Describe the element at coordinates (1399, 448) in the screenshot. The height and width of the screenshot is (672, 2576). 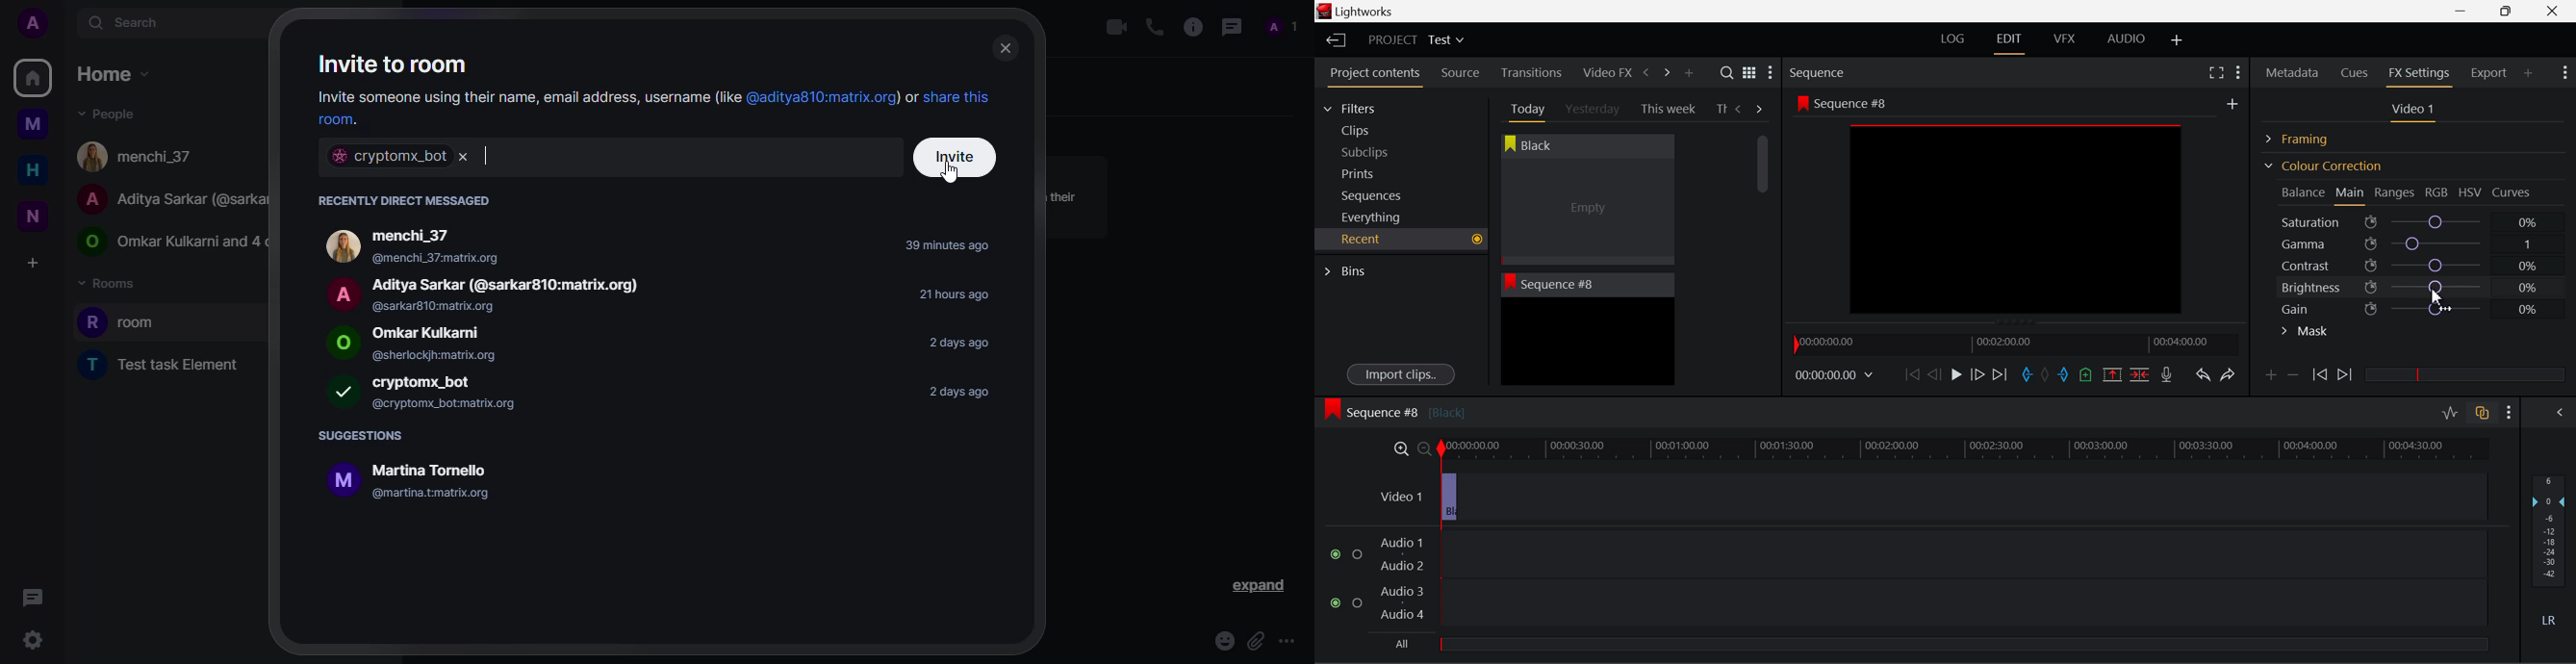
I see `Timeline Zoom In` at that location.